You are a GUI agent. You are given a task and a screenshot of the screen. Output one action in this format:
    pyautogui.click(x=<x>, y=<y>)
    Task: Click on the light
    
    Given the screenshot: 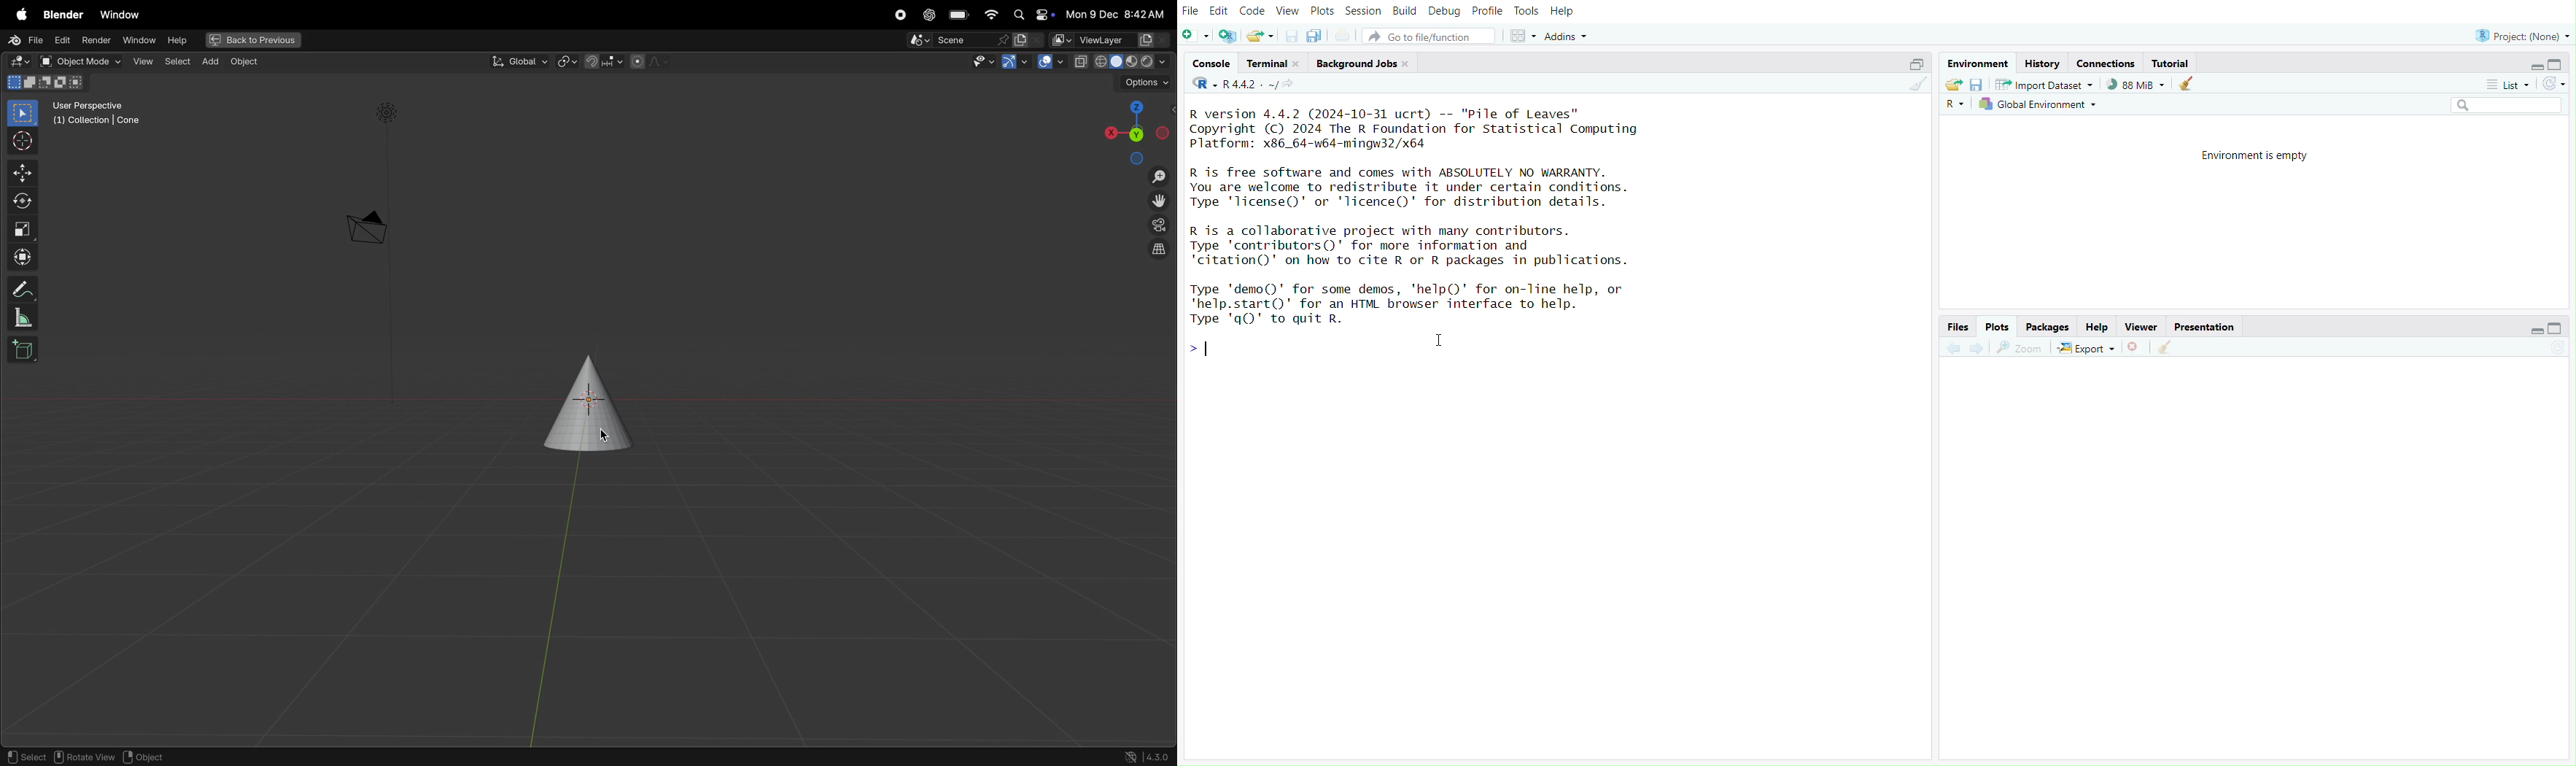 What is the action you would take?
    pyautogui.click(x=389, y=113)
    